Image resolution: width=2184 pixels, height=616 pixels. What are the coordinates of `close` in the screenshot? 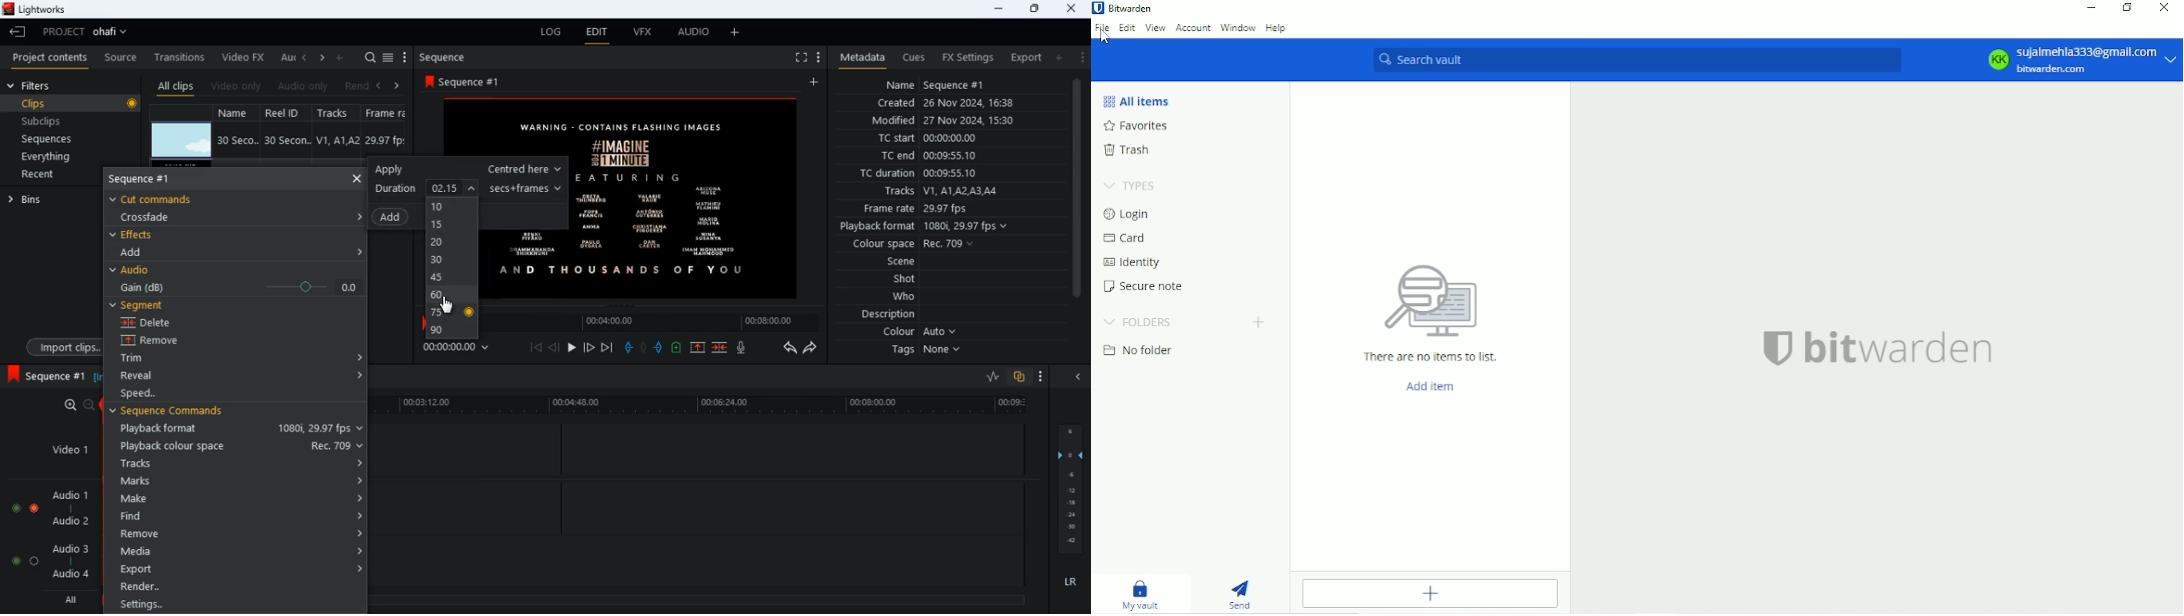 It's located at (1082, 378).